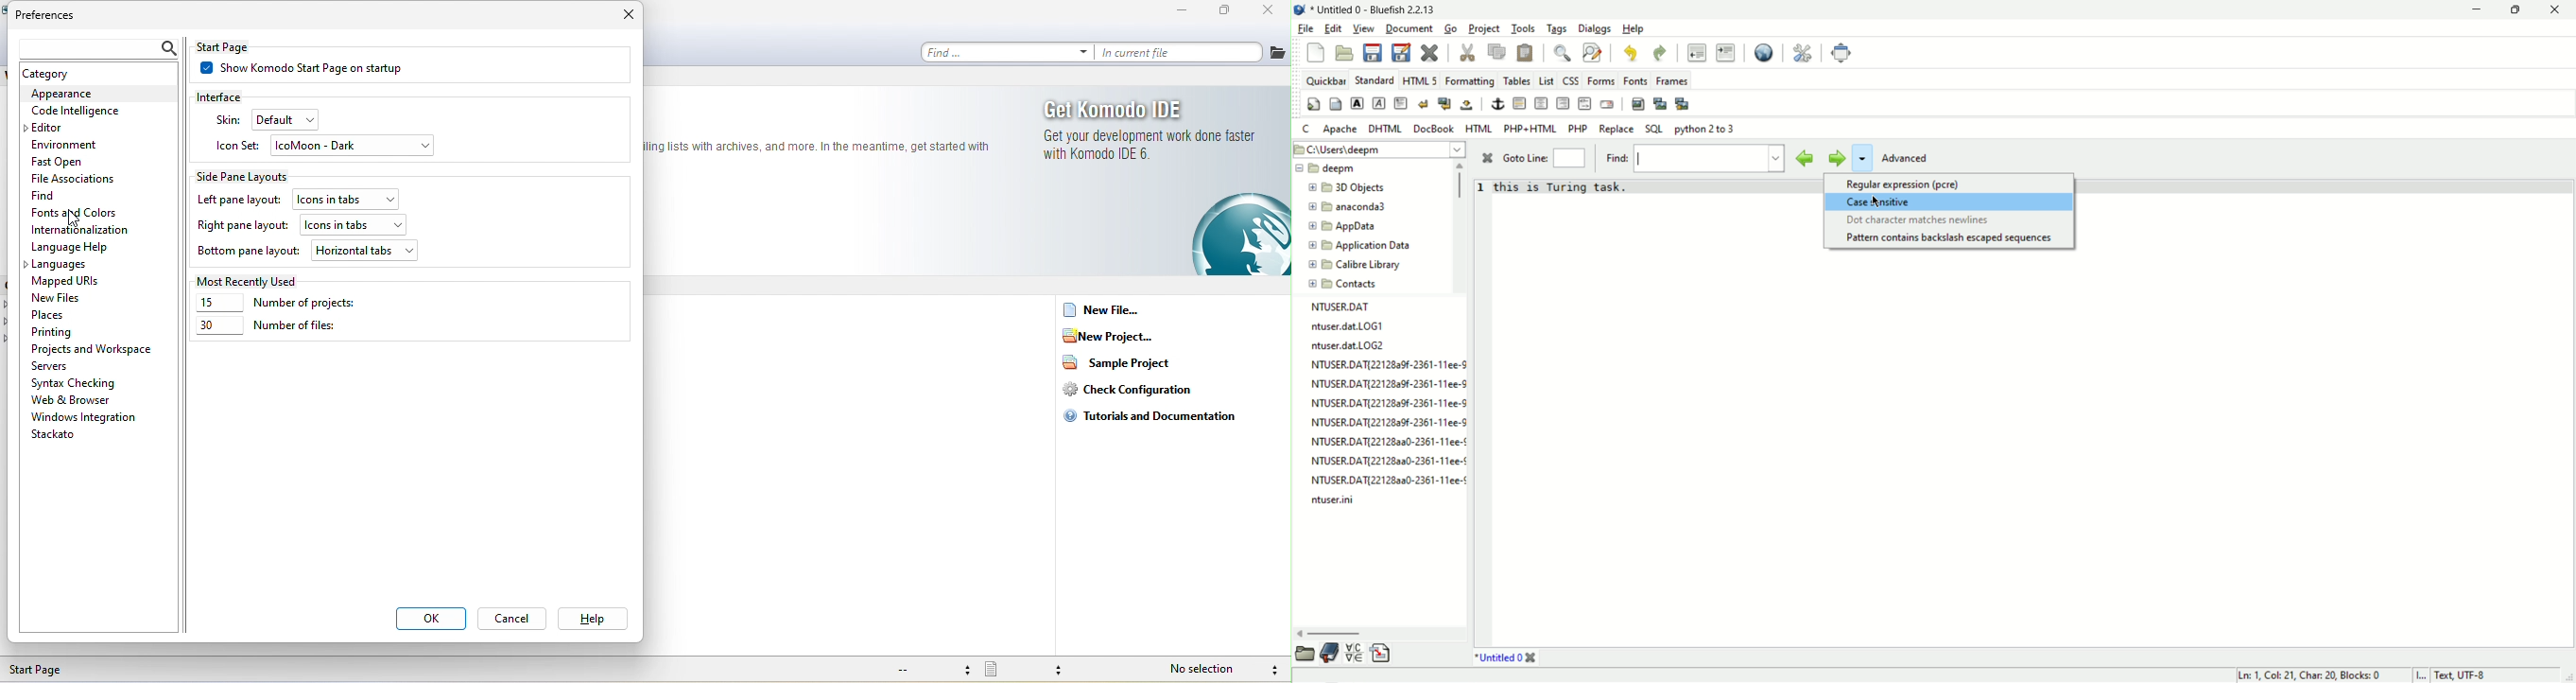 Image resolution: width=2576 pixels, height=700 pixels. I want to click on paste, so click(1525, 54).